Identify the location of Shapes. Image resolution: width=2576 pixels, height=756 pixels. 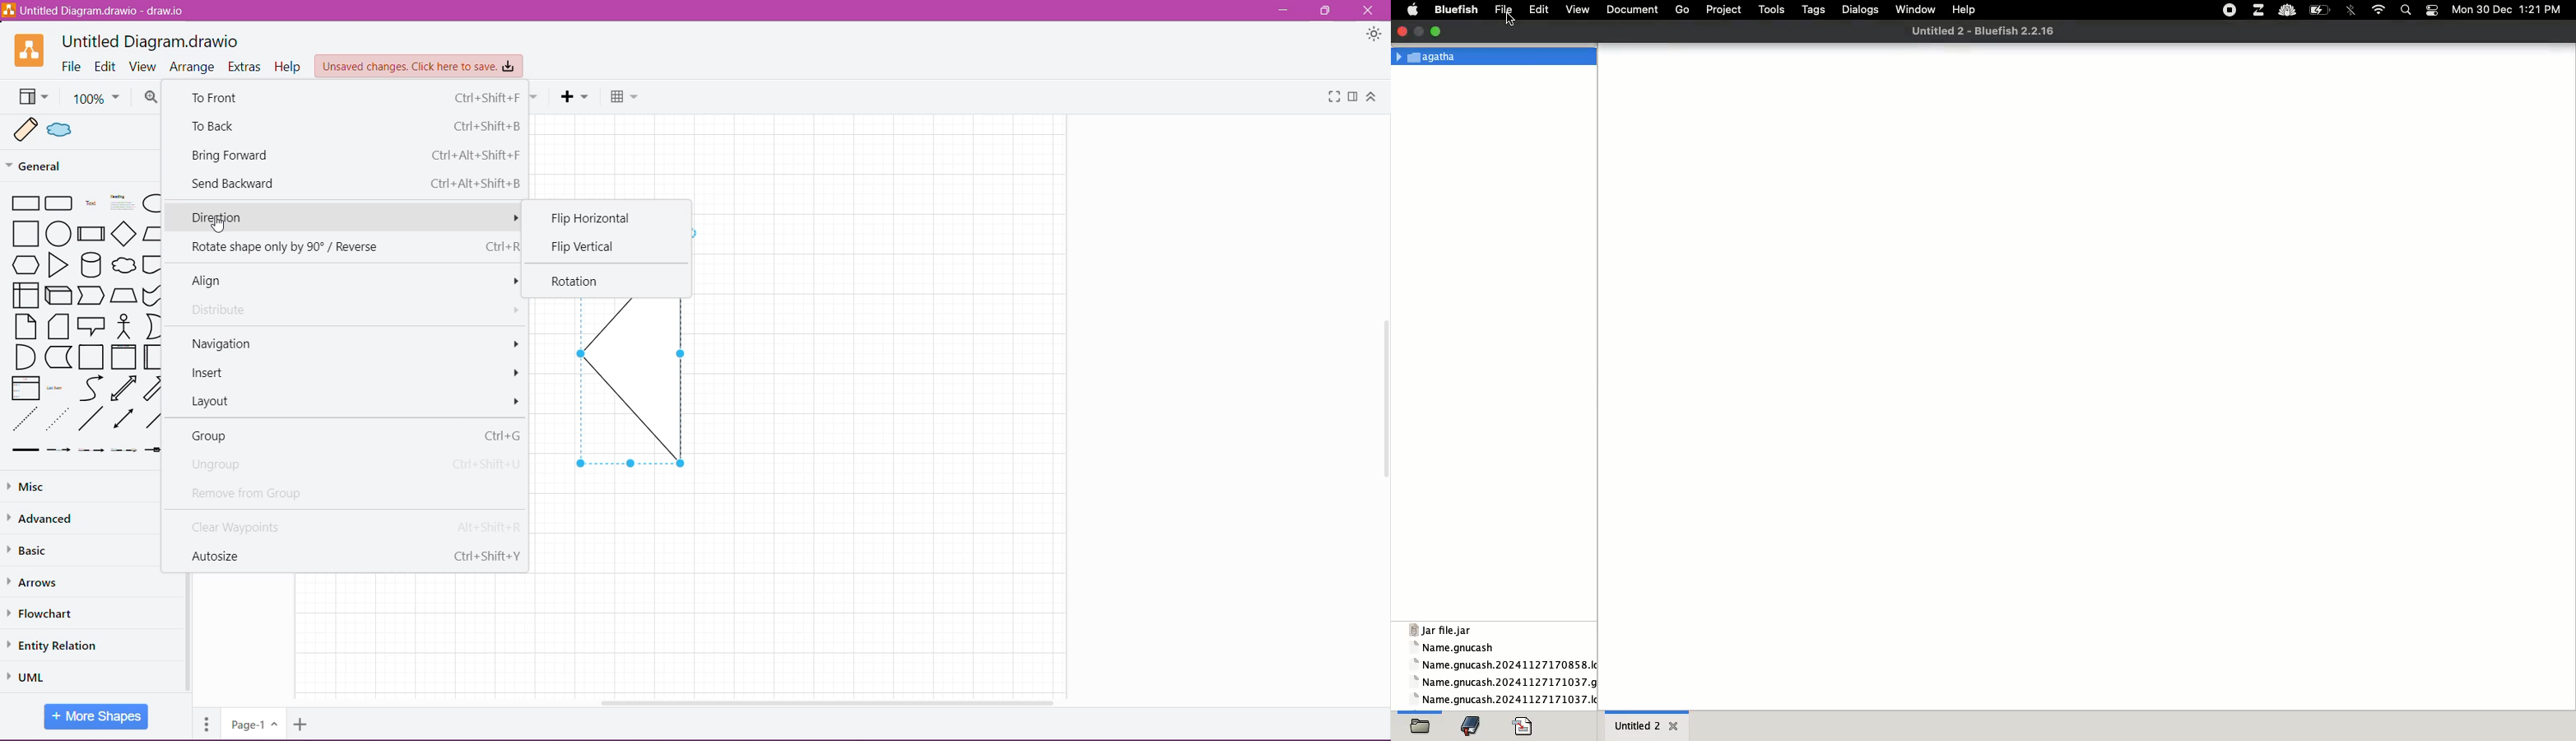
(84, 325).